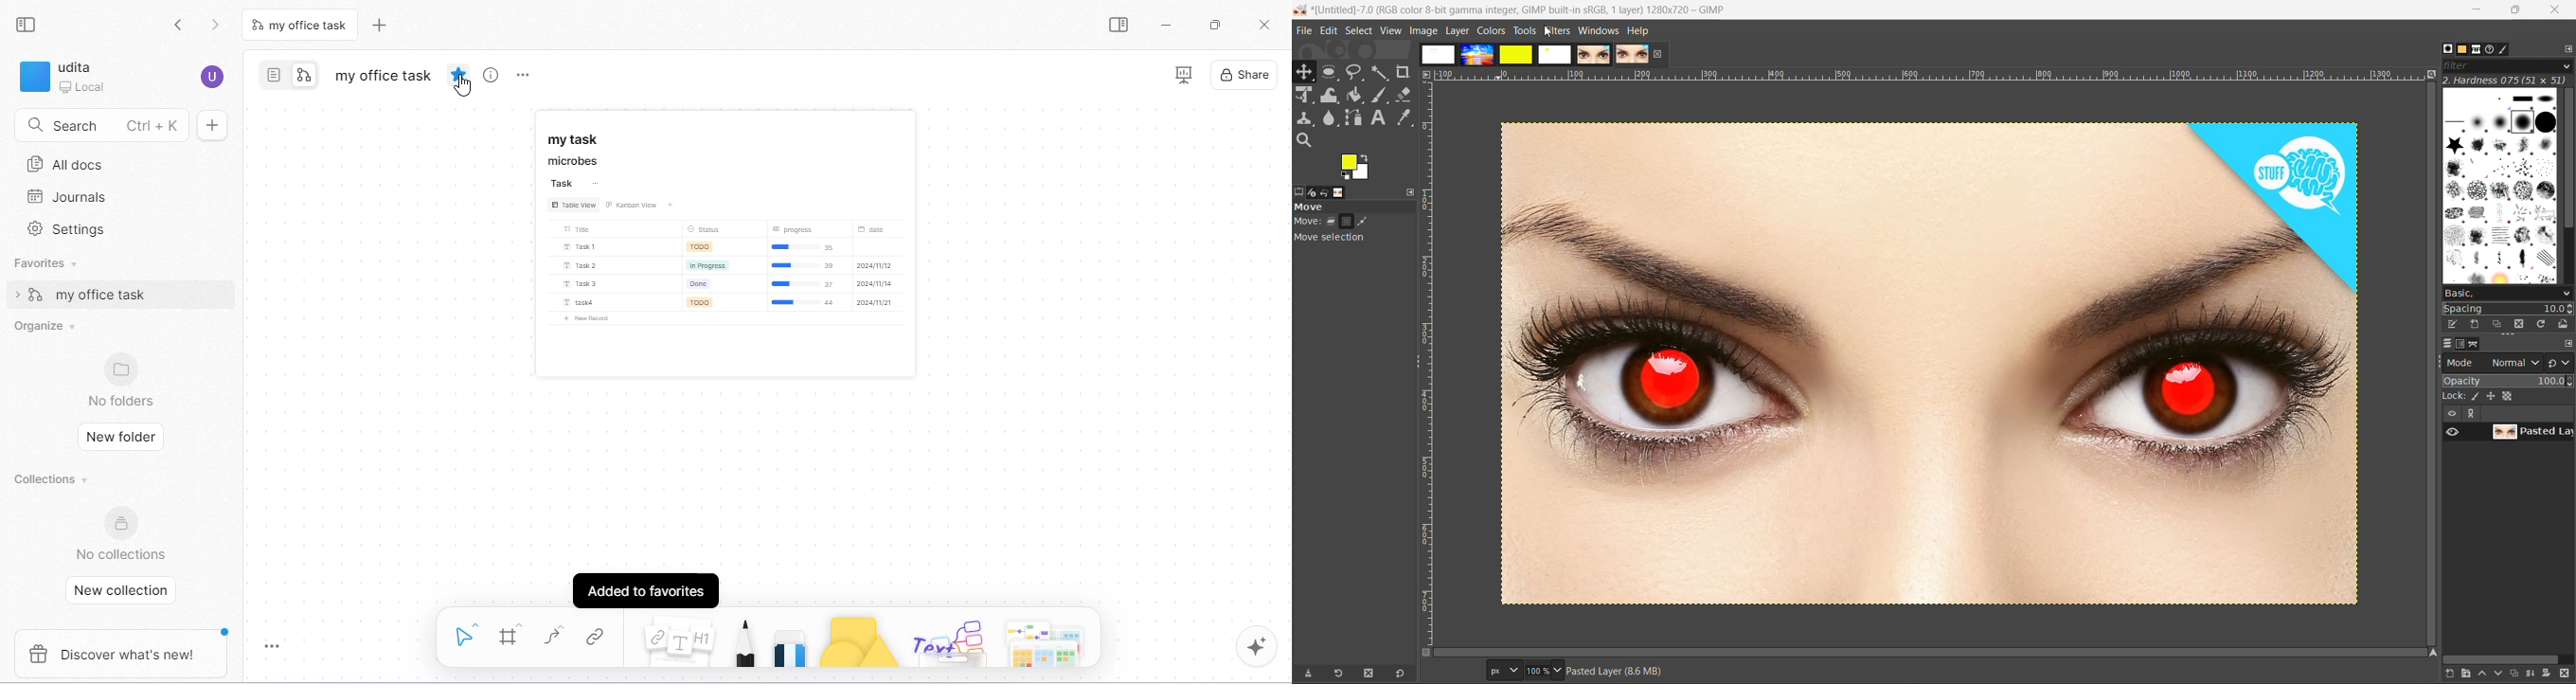  I want to click on link, so click(600, 639).